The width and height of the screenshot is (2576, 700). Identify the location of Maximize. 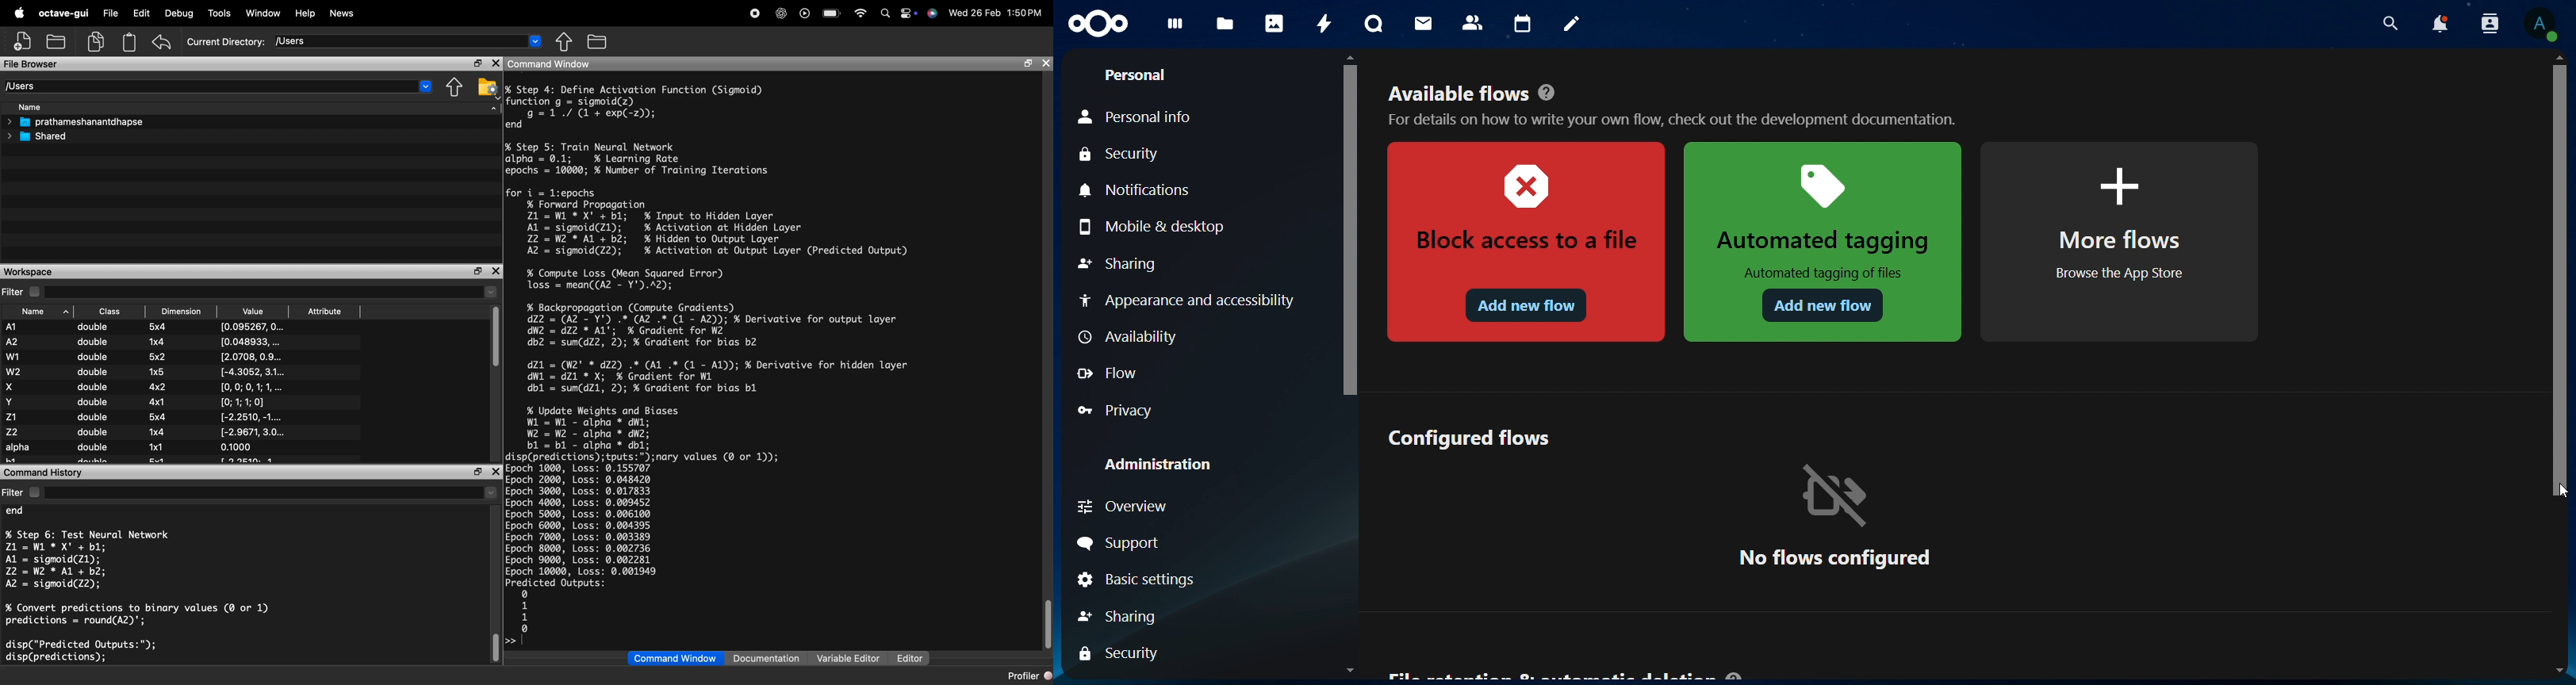
(478, 472).